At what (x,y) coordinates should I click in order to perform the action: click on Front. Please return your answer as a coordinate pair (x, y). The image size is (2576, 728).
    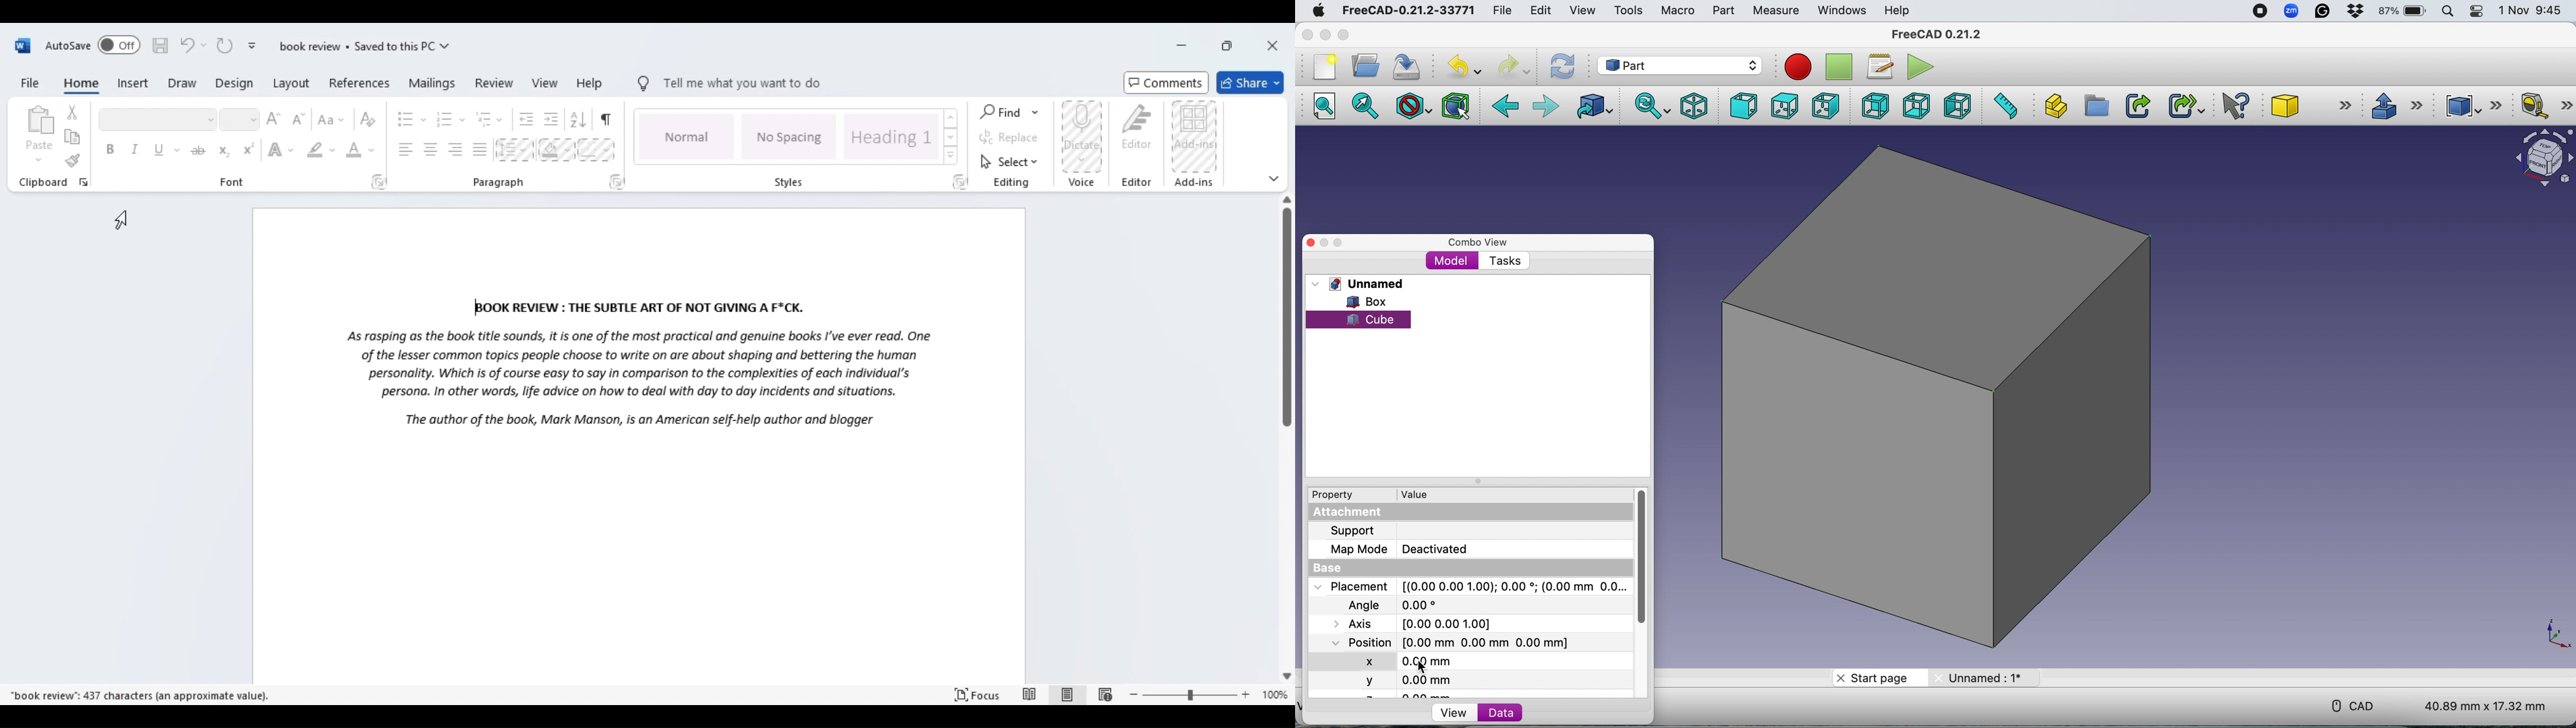
    Looking at the image, I should click on (1741, 106).